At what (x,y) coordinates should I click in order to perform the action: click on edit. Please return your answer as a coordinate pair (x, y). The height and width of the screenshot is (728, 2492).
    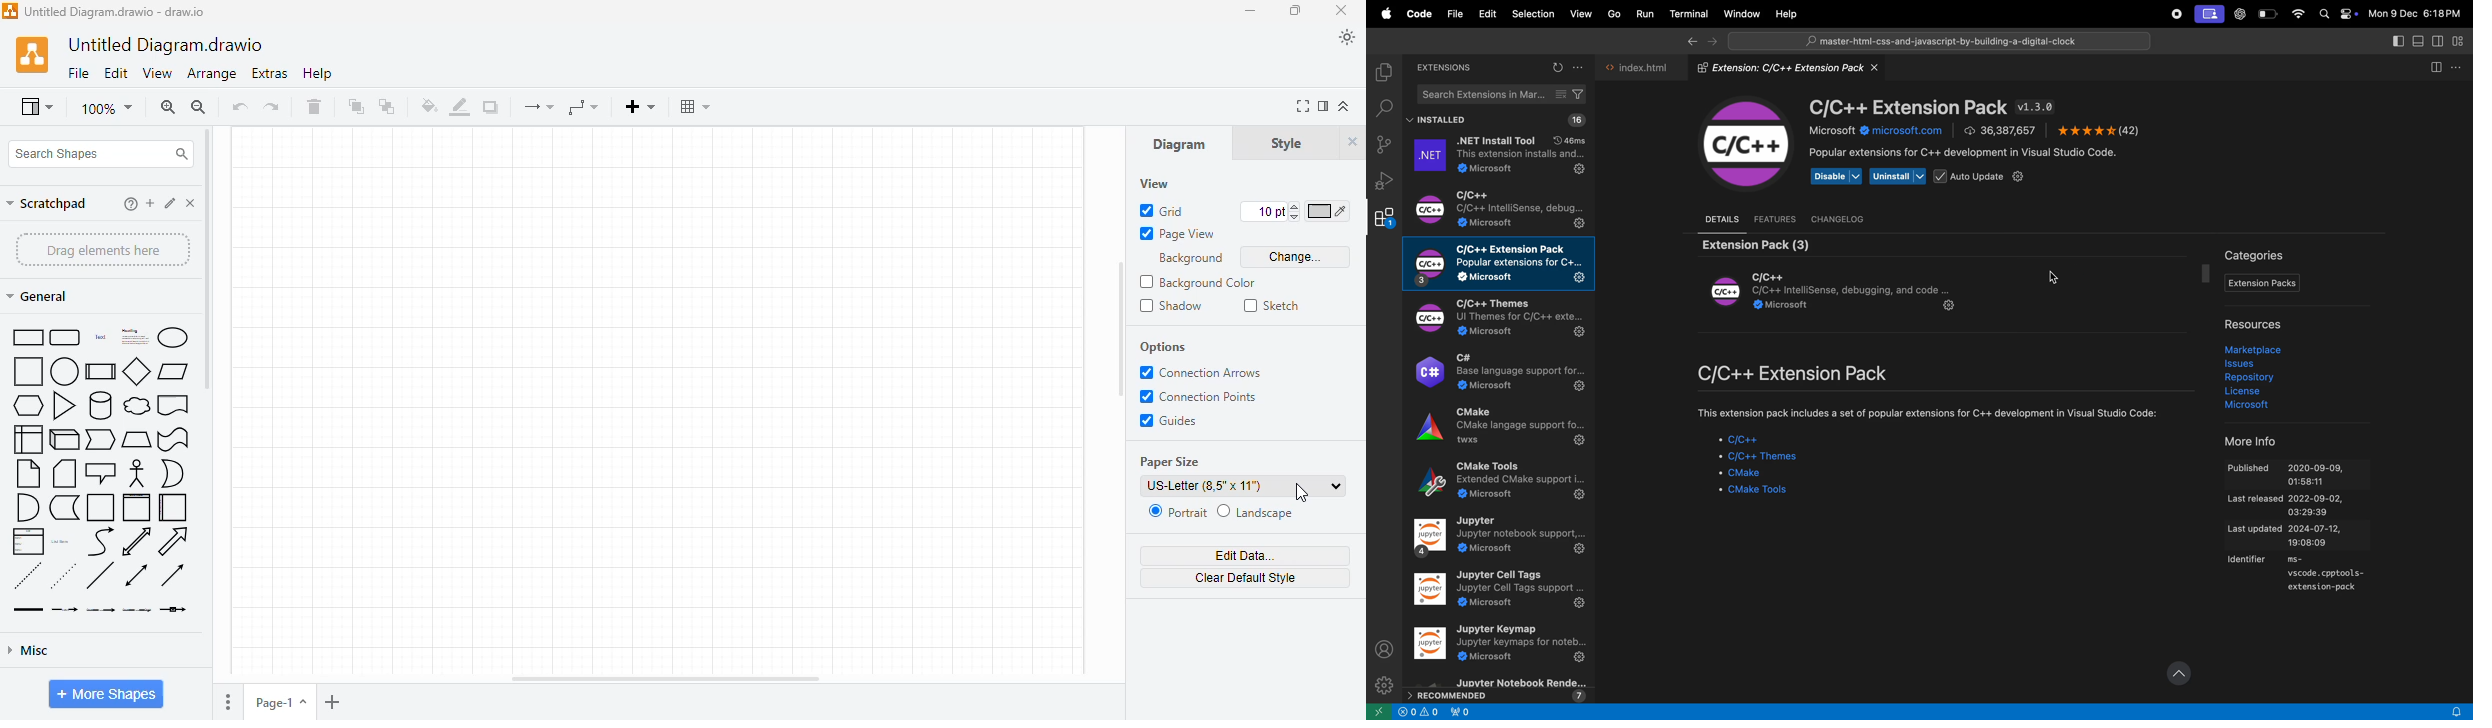
    Looking at the image, I should click on (171, 203).